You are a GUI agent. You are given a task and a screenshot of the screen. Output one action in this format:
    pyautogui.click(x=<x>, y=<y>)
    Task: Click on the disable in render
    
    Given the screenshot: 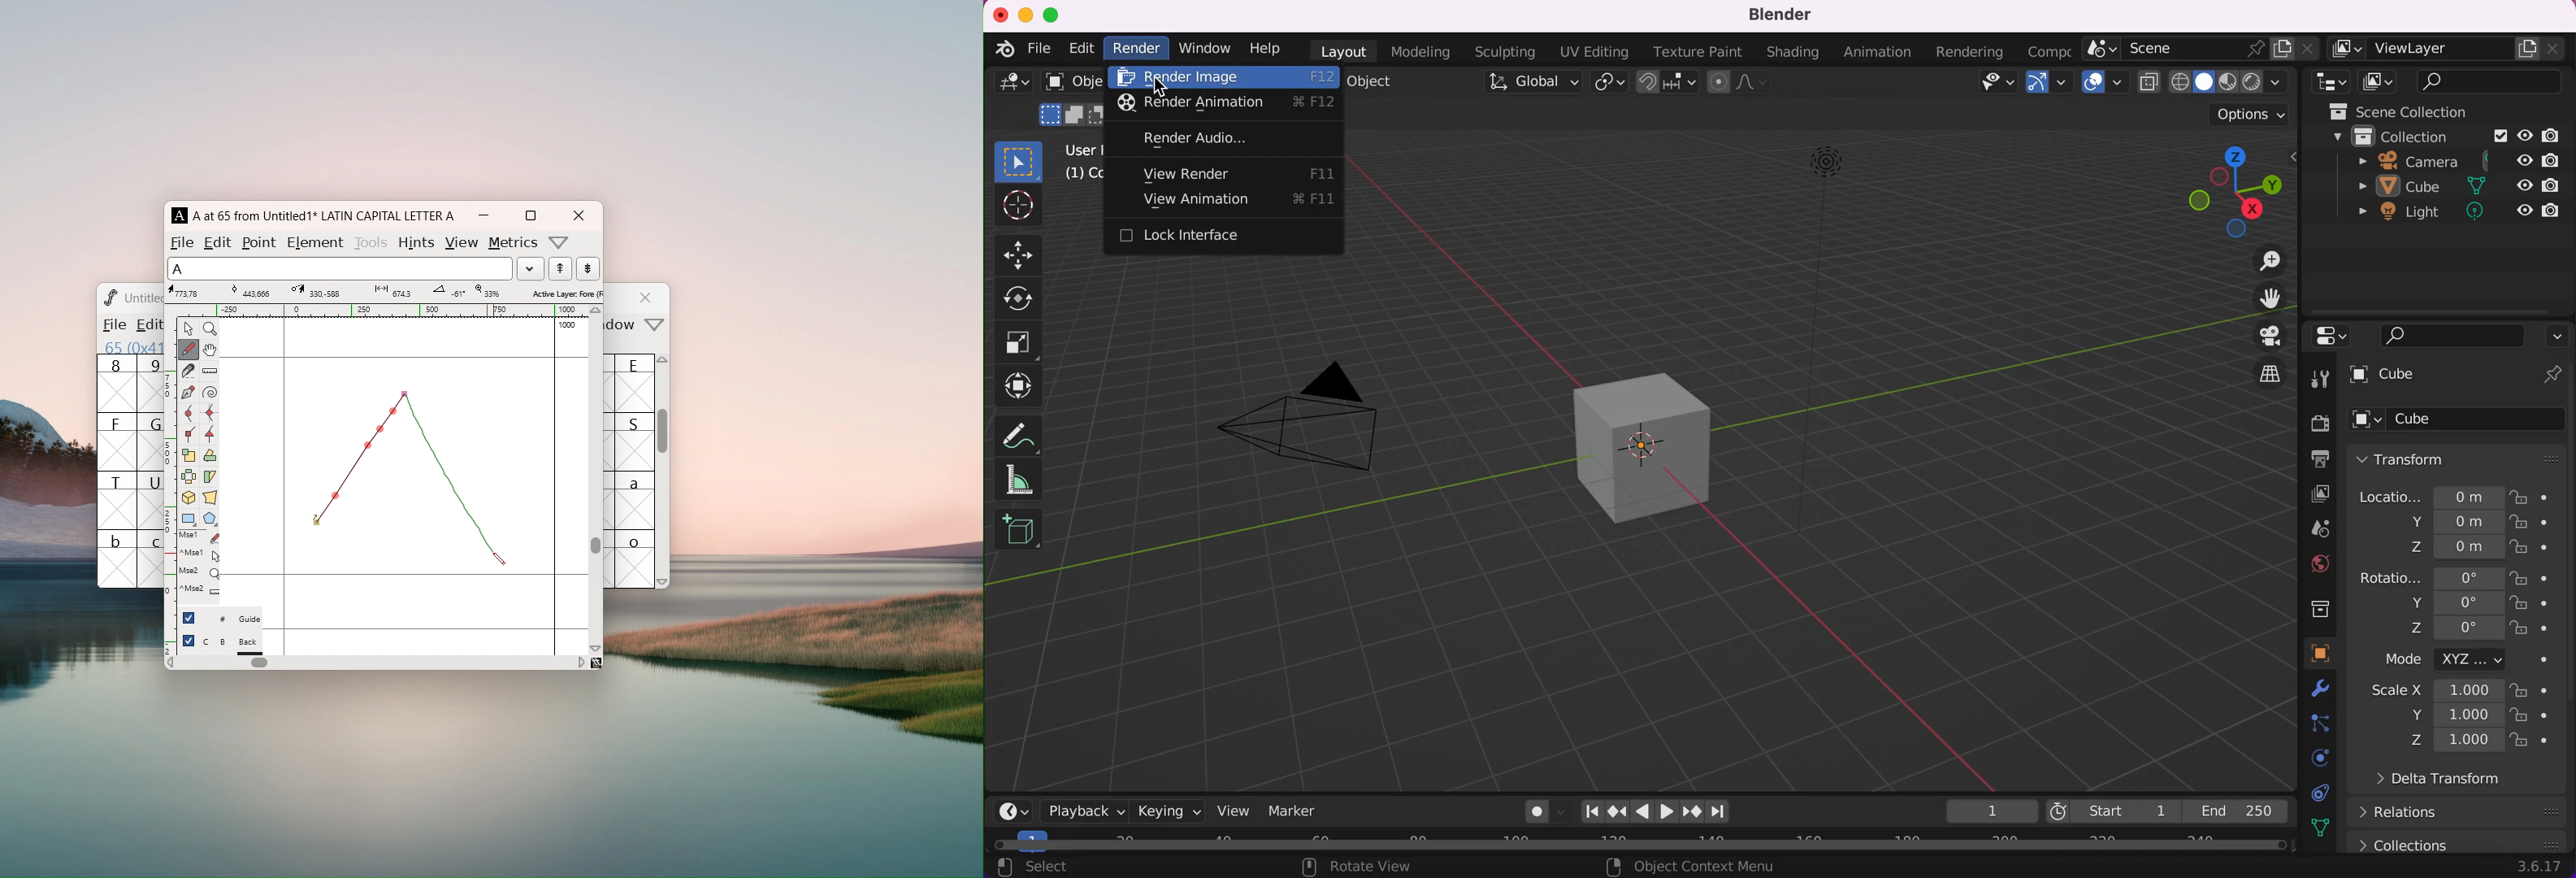 What is the action you would take?
    pyautogui.click(x=2553, y=185)
    